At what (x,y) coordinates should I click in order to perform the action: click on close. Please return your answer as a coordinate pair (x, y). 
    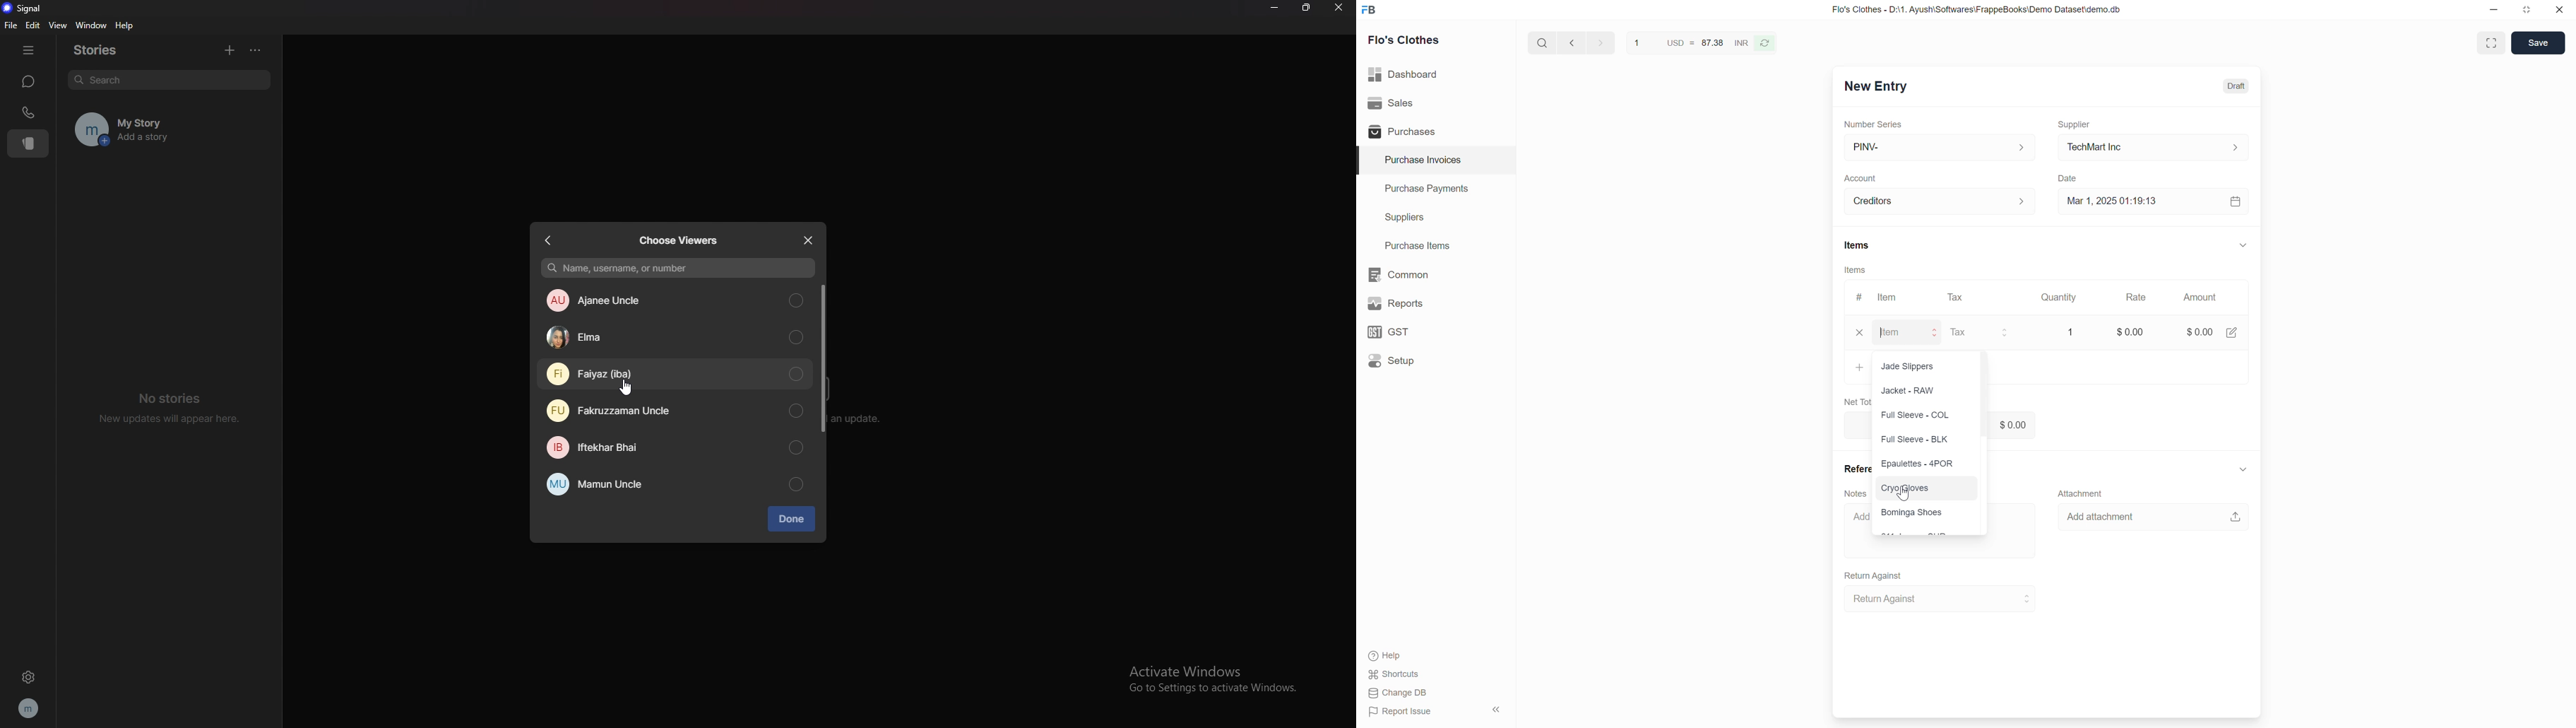
    Looking at the image, I should click on (2560, 11).